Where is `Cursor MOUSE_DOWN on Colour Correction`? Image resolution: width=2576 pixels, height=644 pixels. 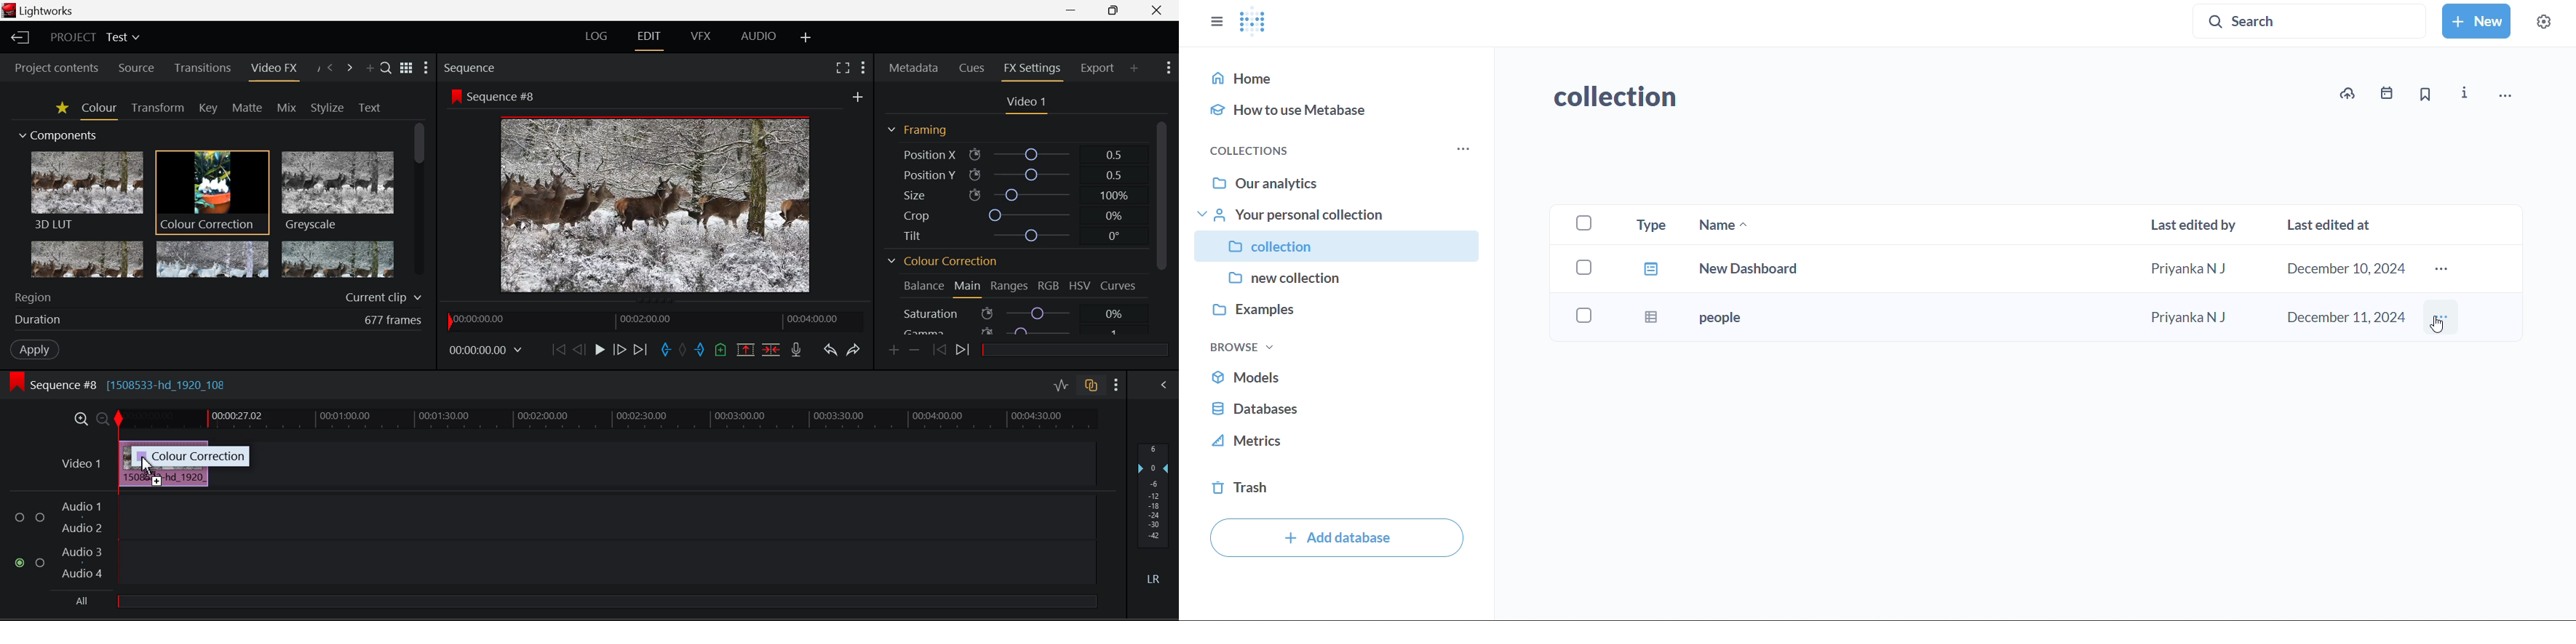 Cursor MOUSE_DOWN on Colour Correction is located at coordinates (212, 191).